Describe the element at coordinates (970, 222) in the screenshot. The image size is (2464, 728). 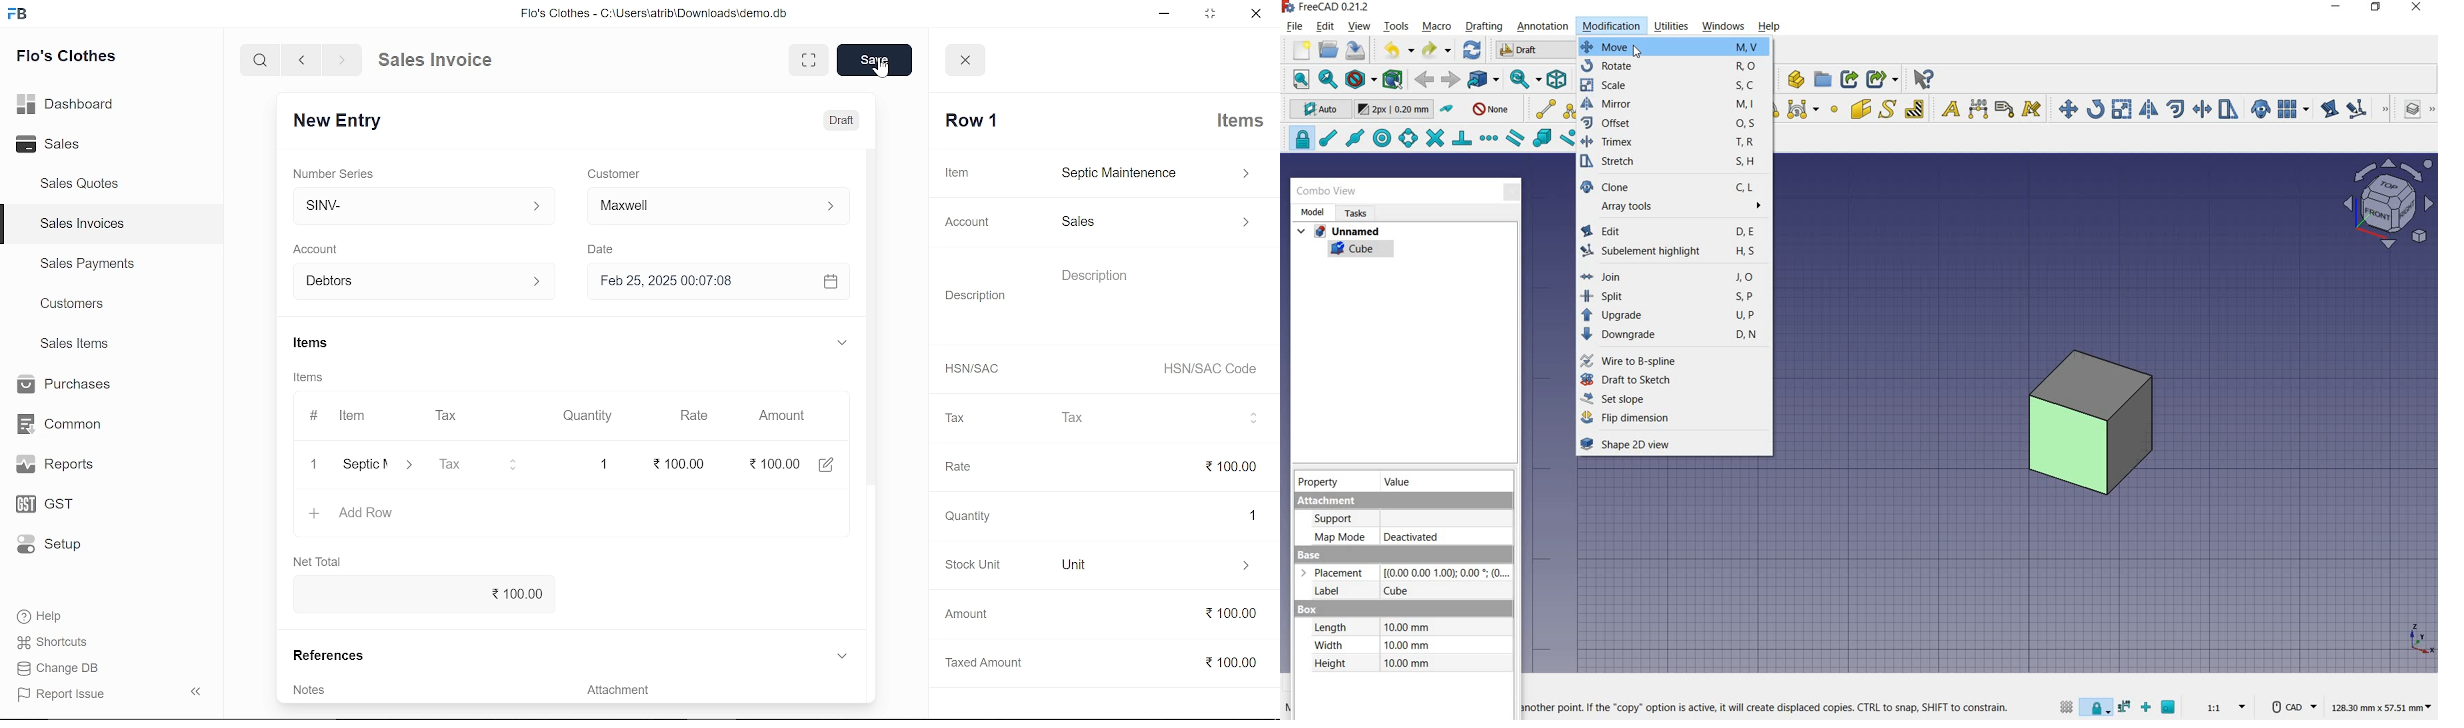
I see `Account` at that location.